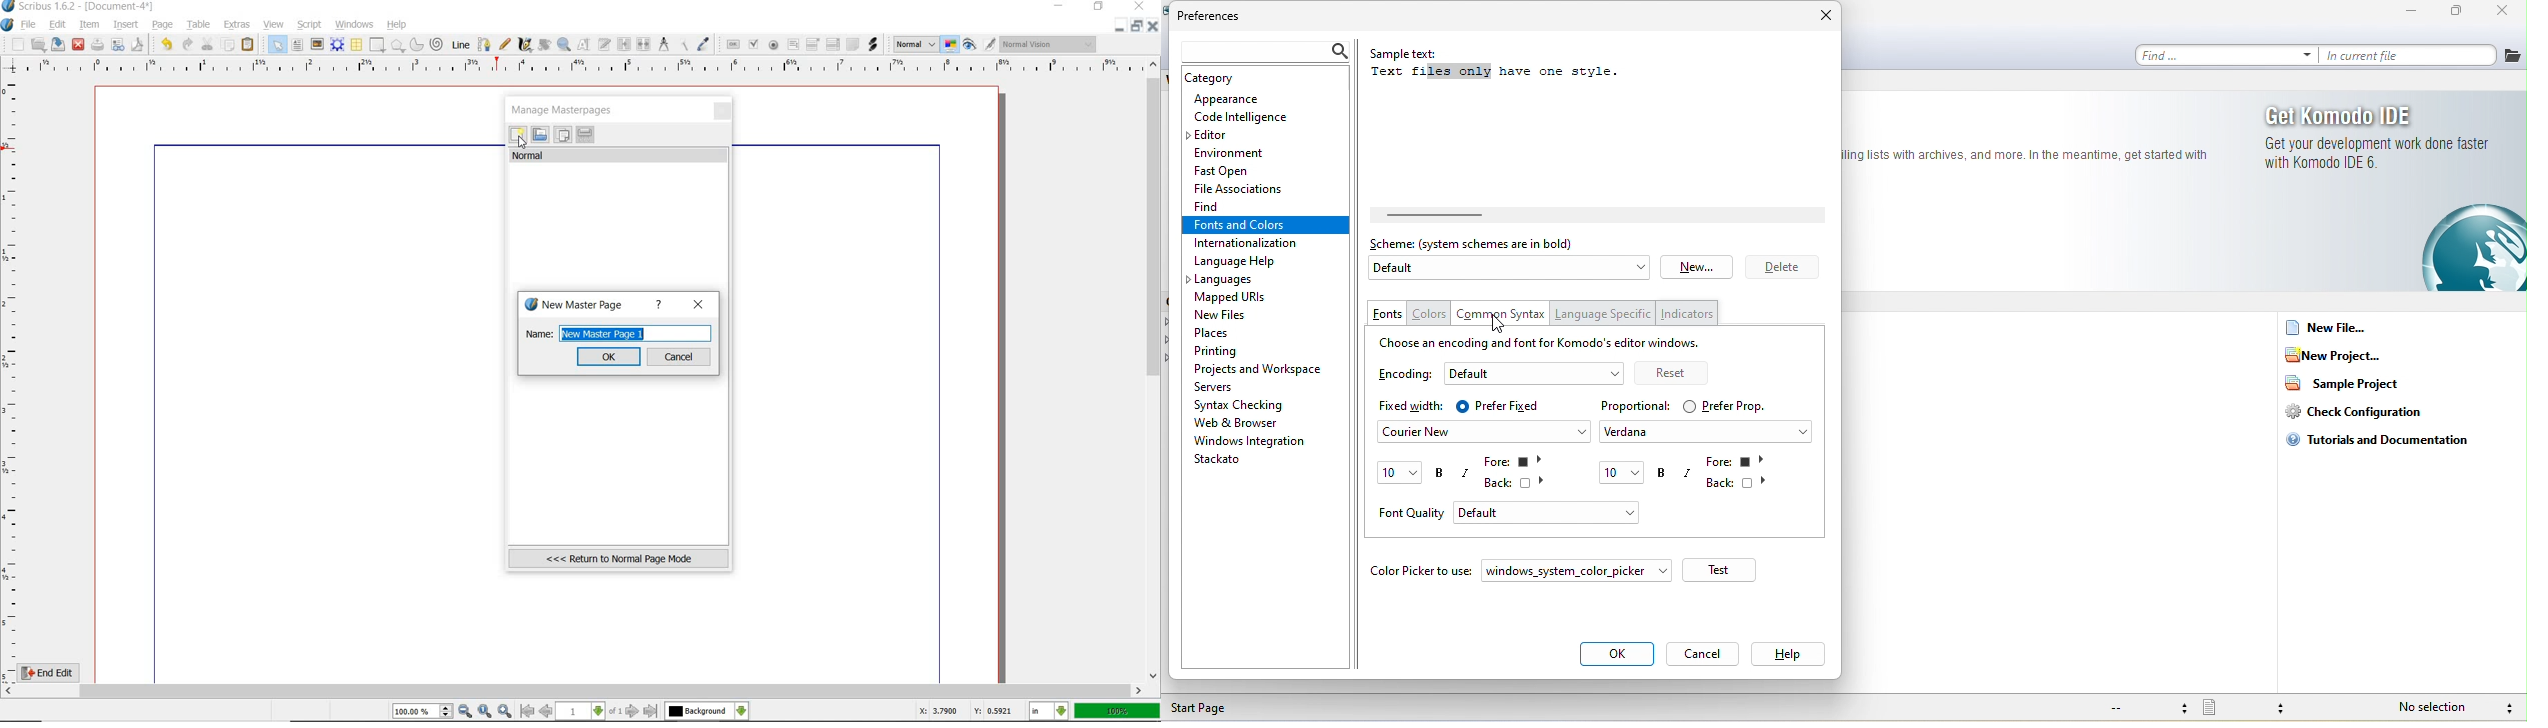 This screenshot has width=2548, height=728. Describe the element at coordinates (645, 45) in the screenshot. I see `unlink text frames` at that location.